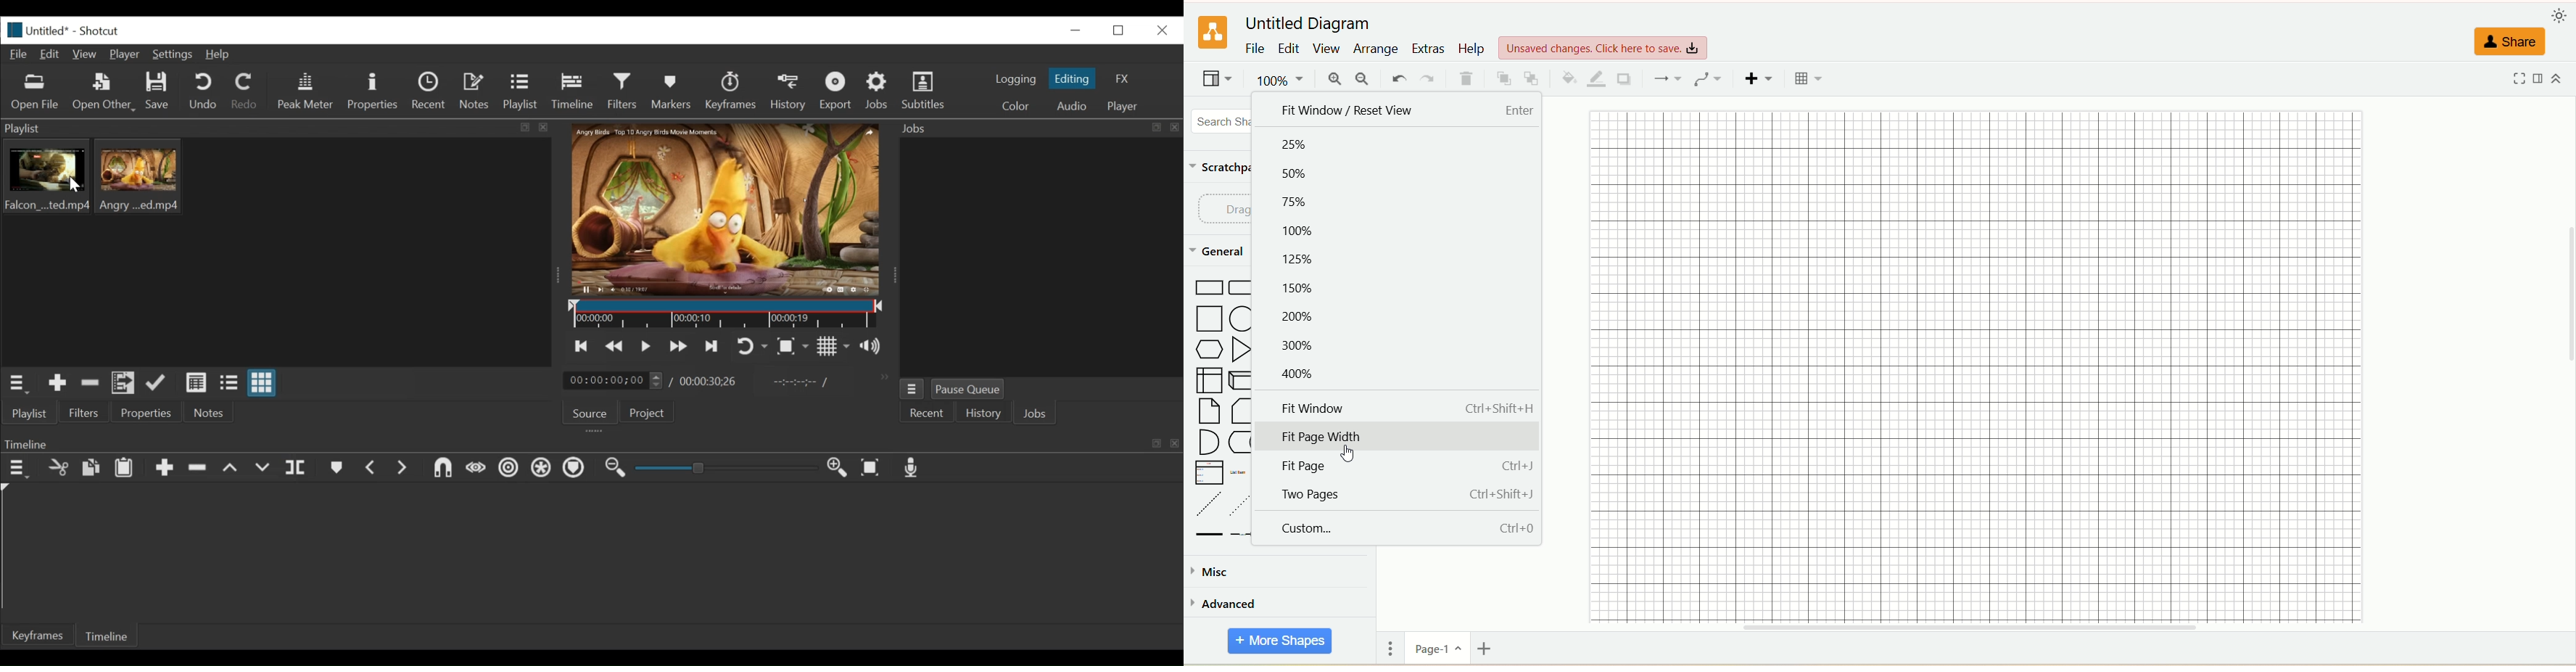 The image size is (2576, 672). What do you see at coordinates (581, 347) in the screenshot?
I see `skip to the previous point` at bounding box center [581, 347].